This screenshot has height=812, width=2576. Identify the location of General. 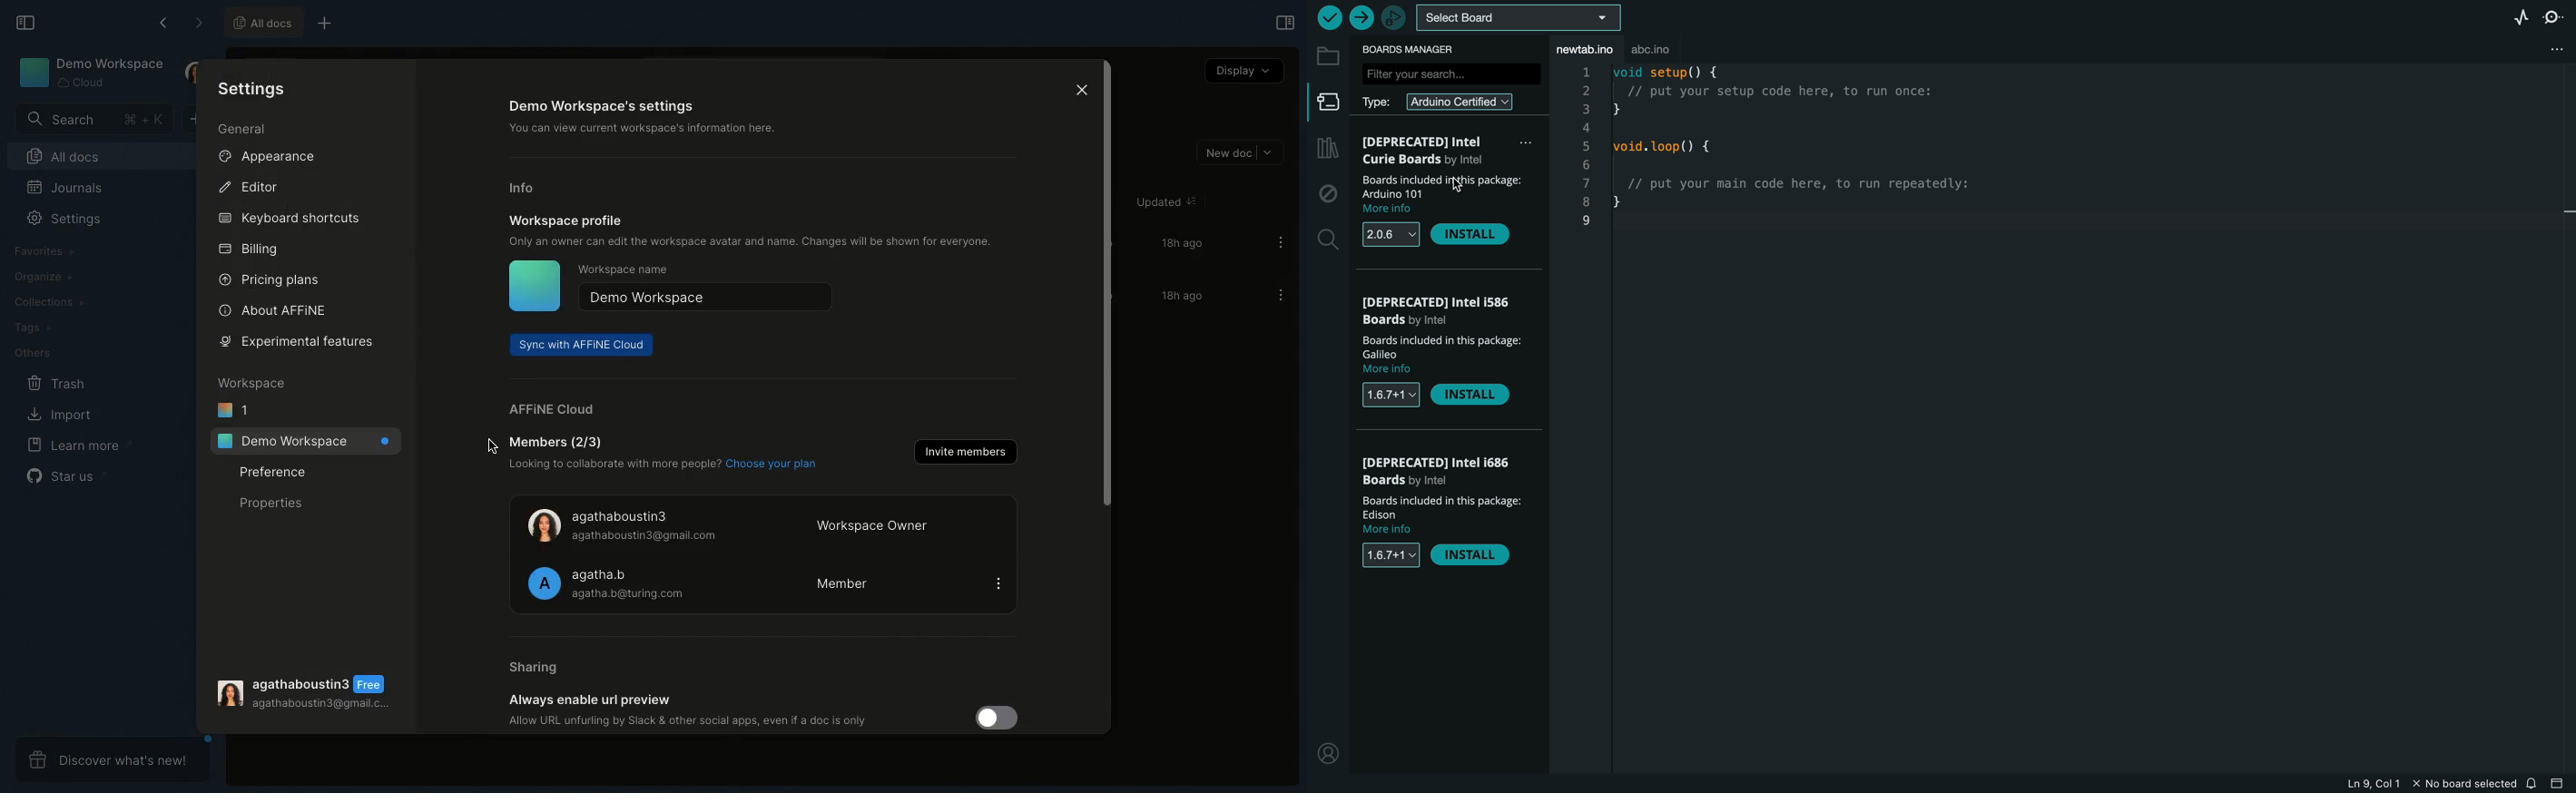
(244, 129).